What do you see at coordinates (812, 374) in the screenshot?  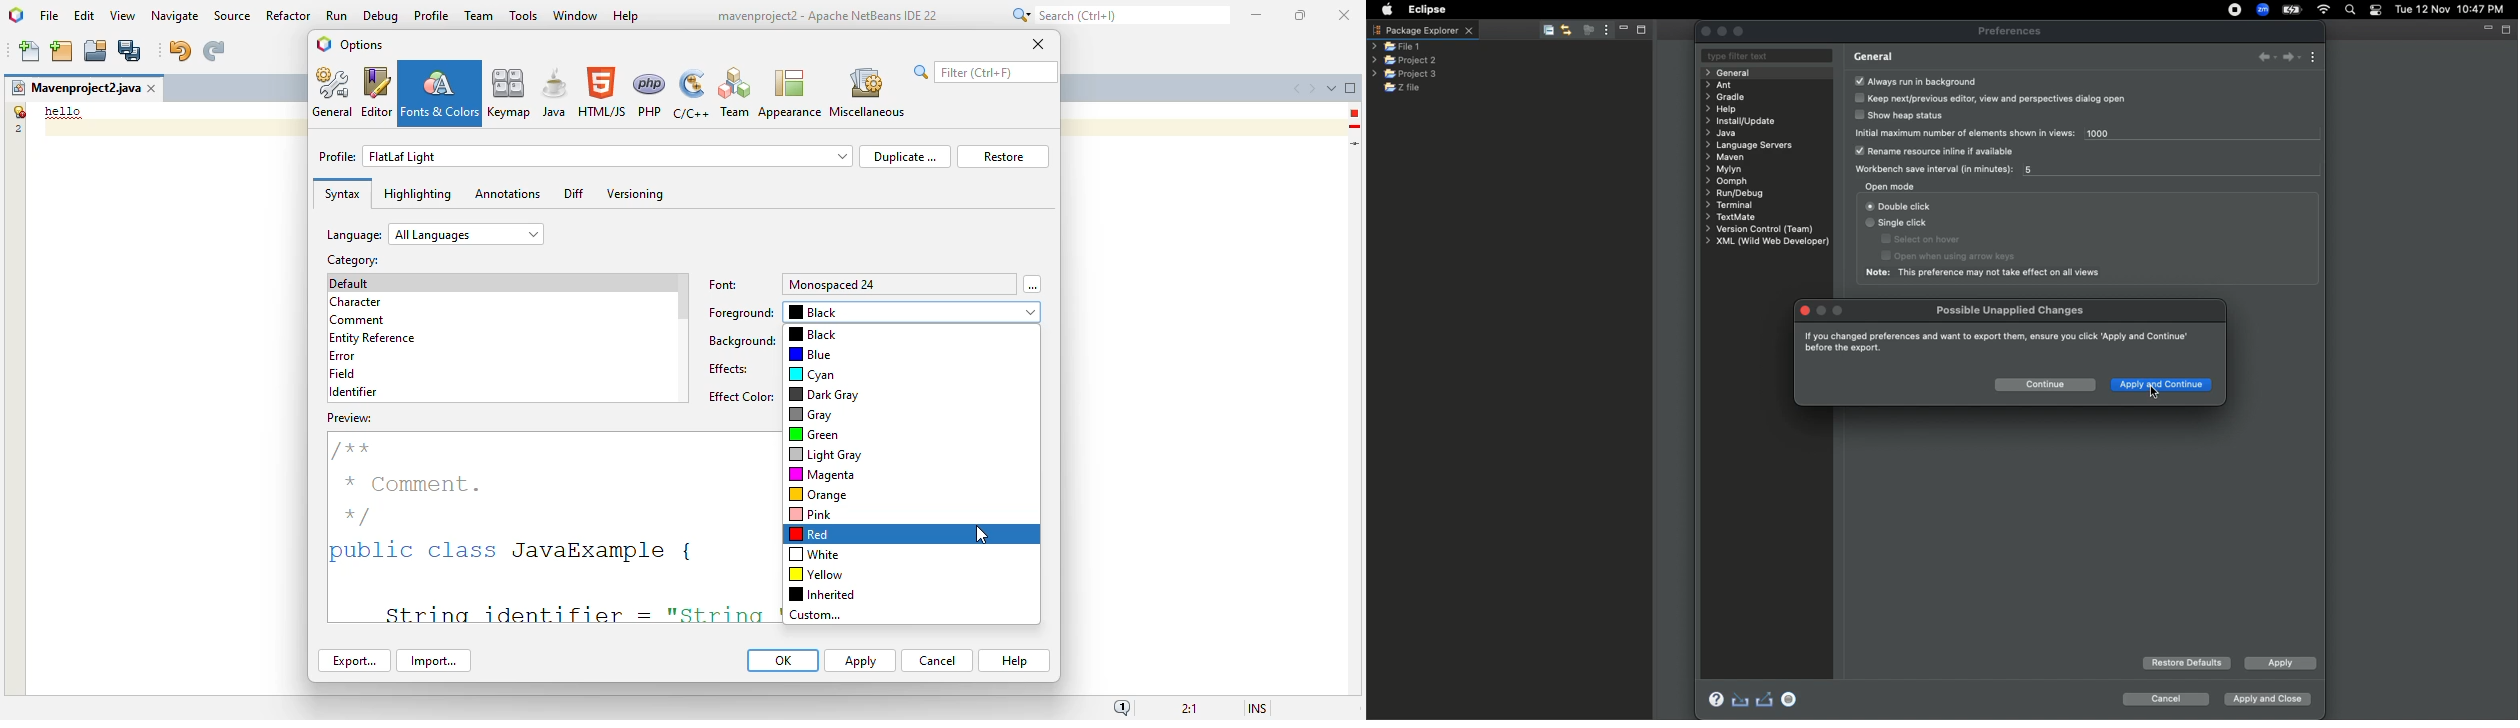 I see `cyan` at bounding box center [812, 374].